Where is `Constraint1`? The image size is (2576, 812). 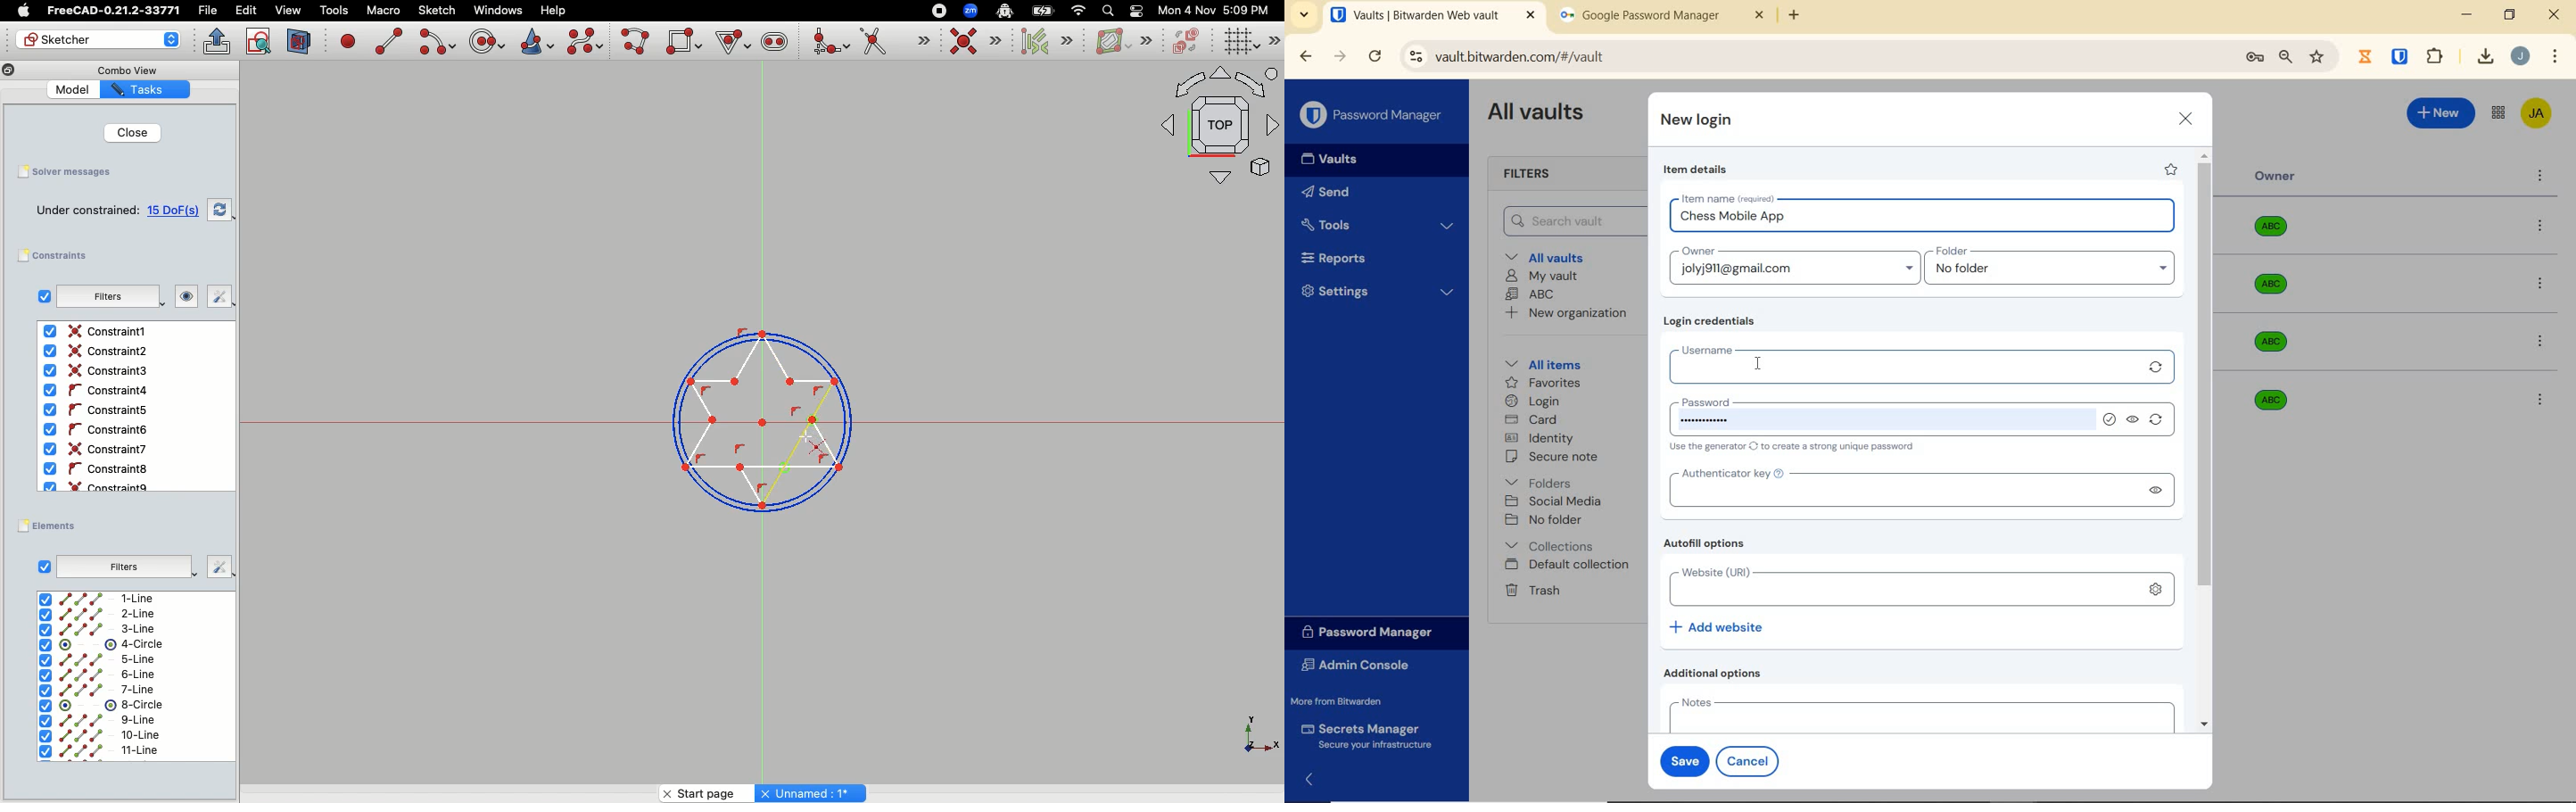
Constraint1 is located at coordinates (98, 332).